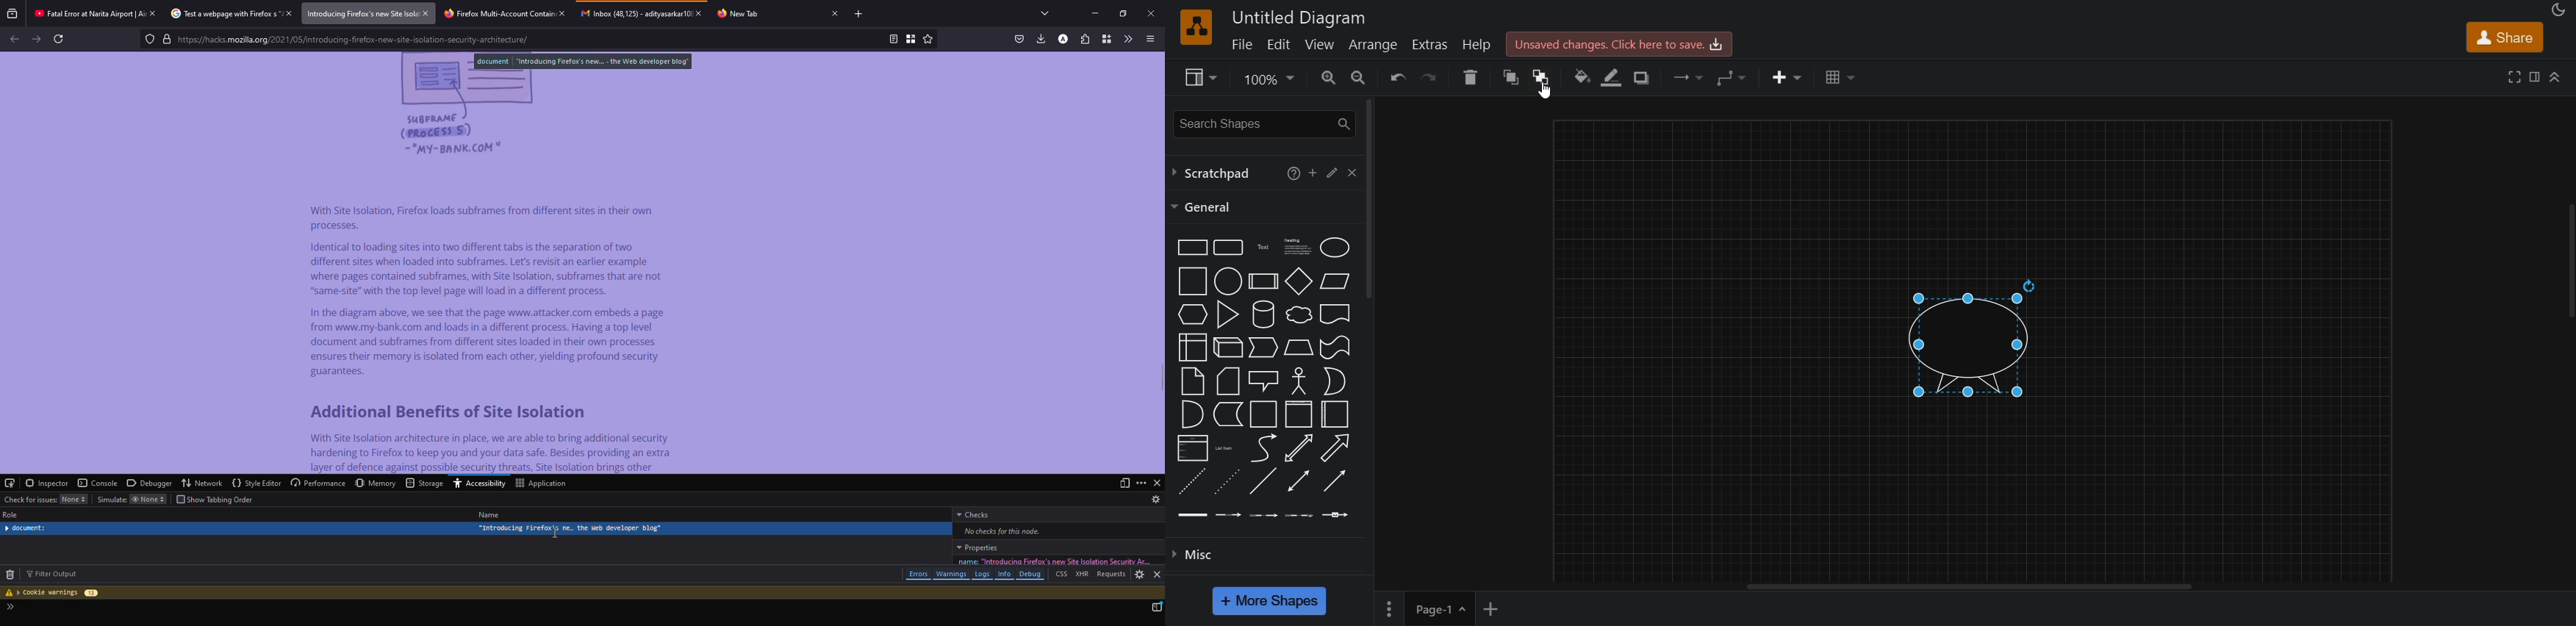  I want to click on to back, so click(1540, 79).